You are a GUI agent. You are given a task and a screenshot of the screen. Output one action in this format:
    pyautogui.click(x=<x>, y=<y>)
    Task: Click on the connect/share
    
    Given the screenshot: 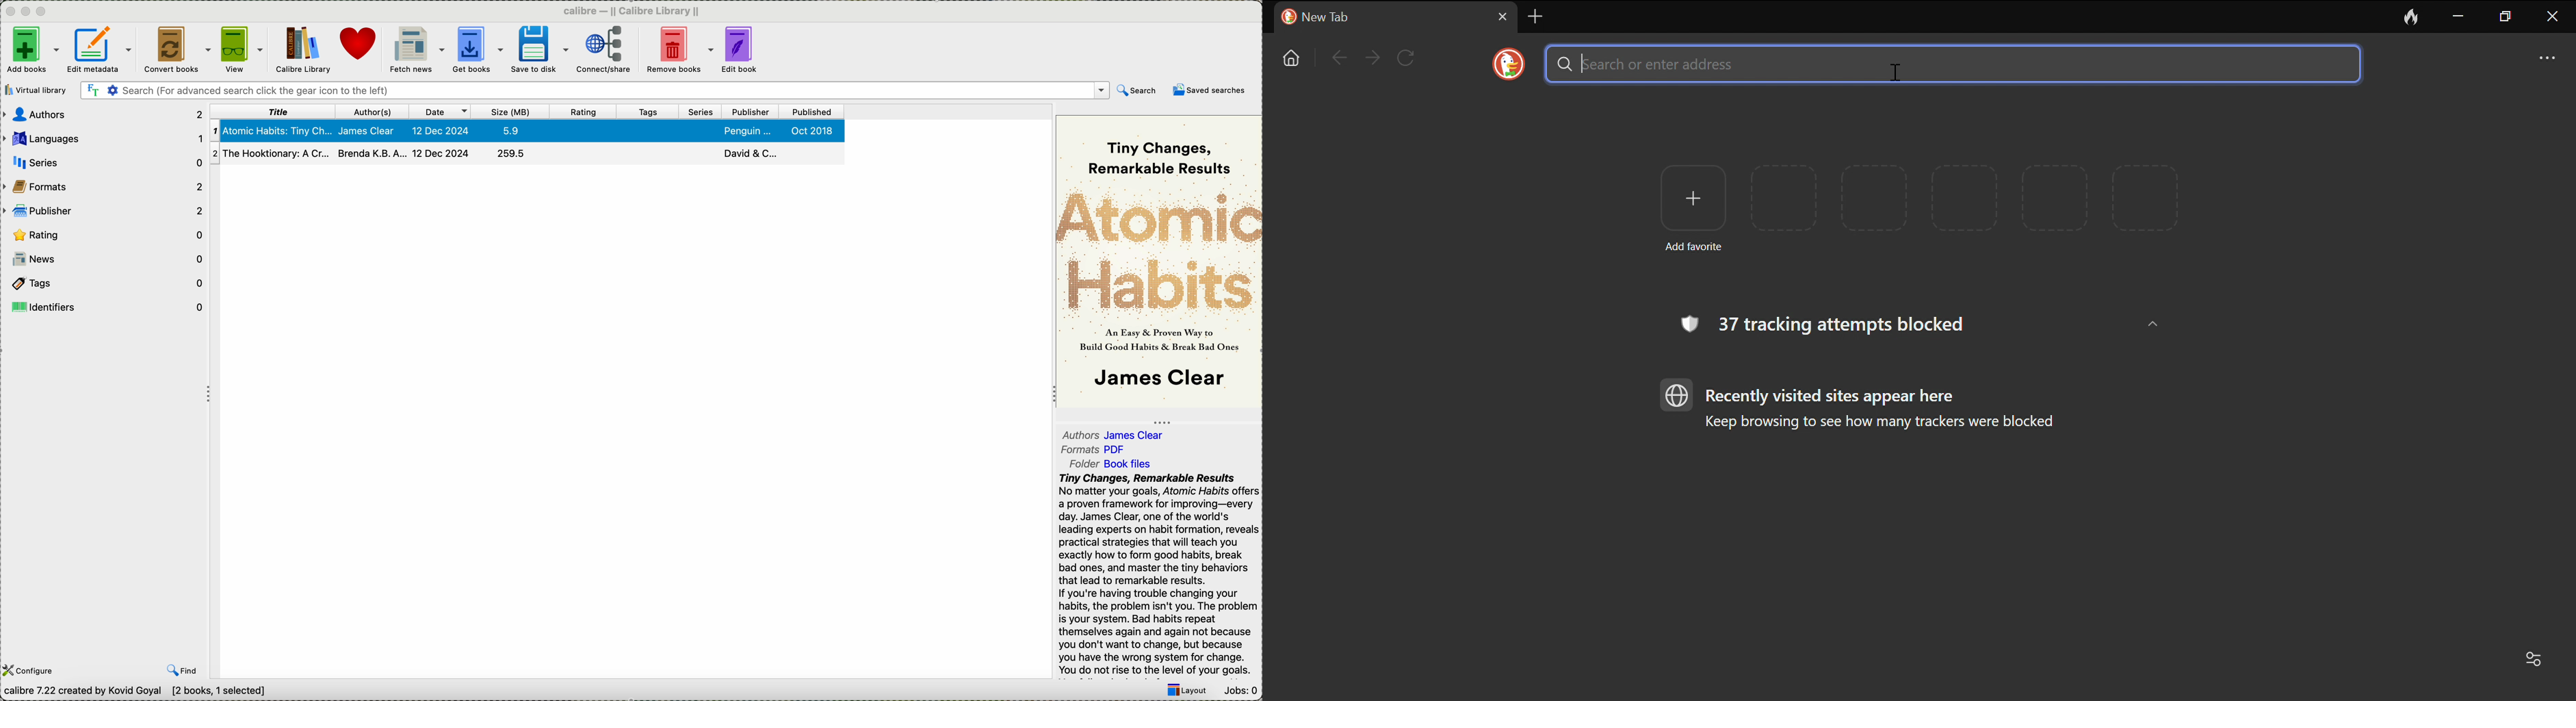 What is the action you would take?
    pyautogui.click(x=604, y=50)
    